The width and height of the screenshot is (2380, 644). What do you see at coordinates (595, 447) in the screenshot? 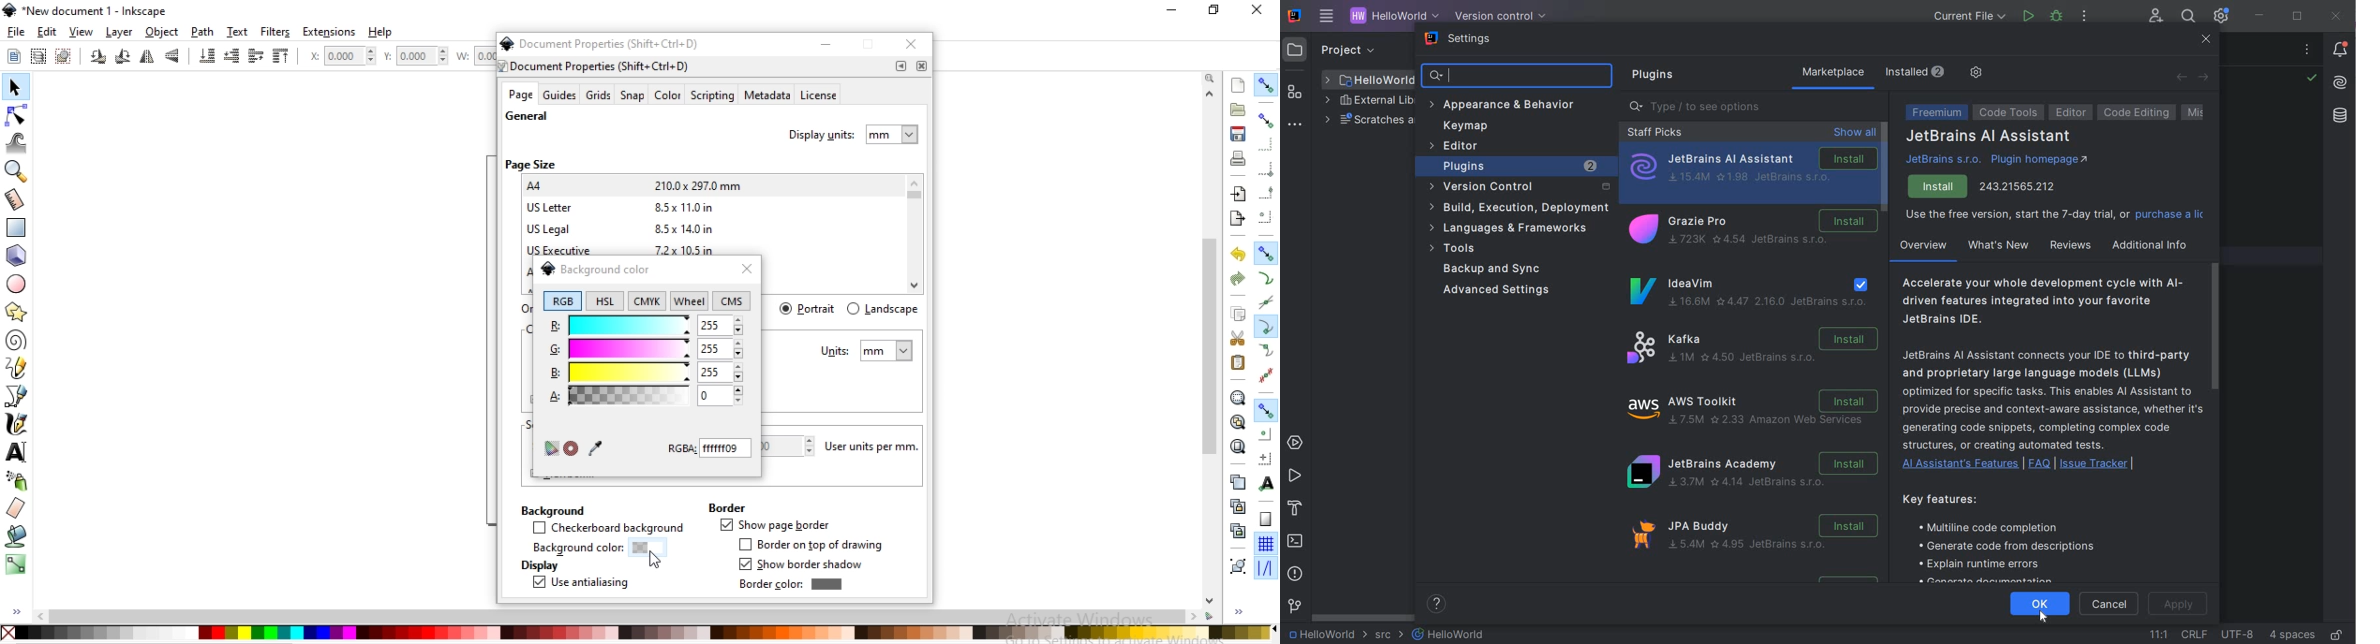
I see `pick colors from image` at bounding box center [595, 447].